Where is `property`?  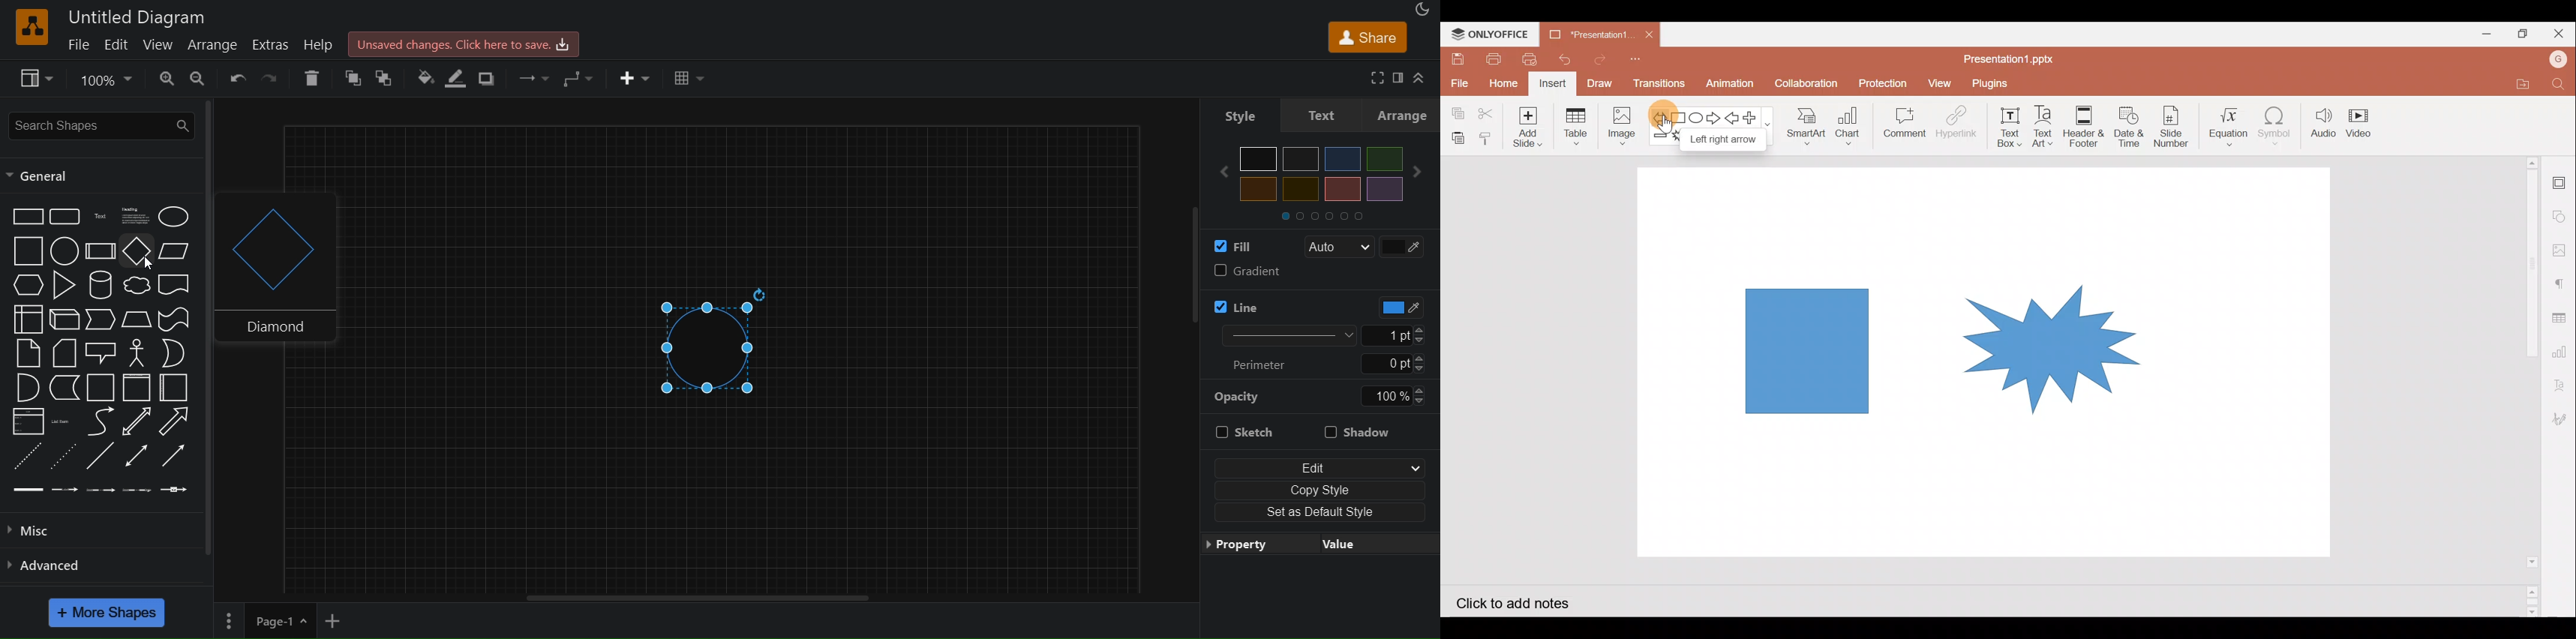
property is located at coordinates (1320, 543).